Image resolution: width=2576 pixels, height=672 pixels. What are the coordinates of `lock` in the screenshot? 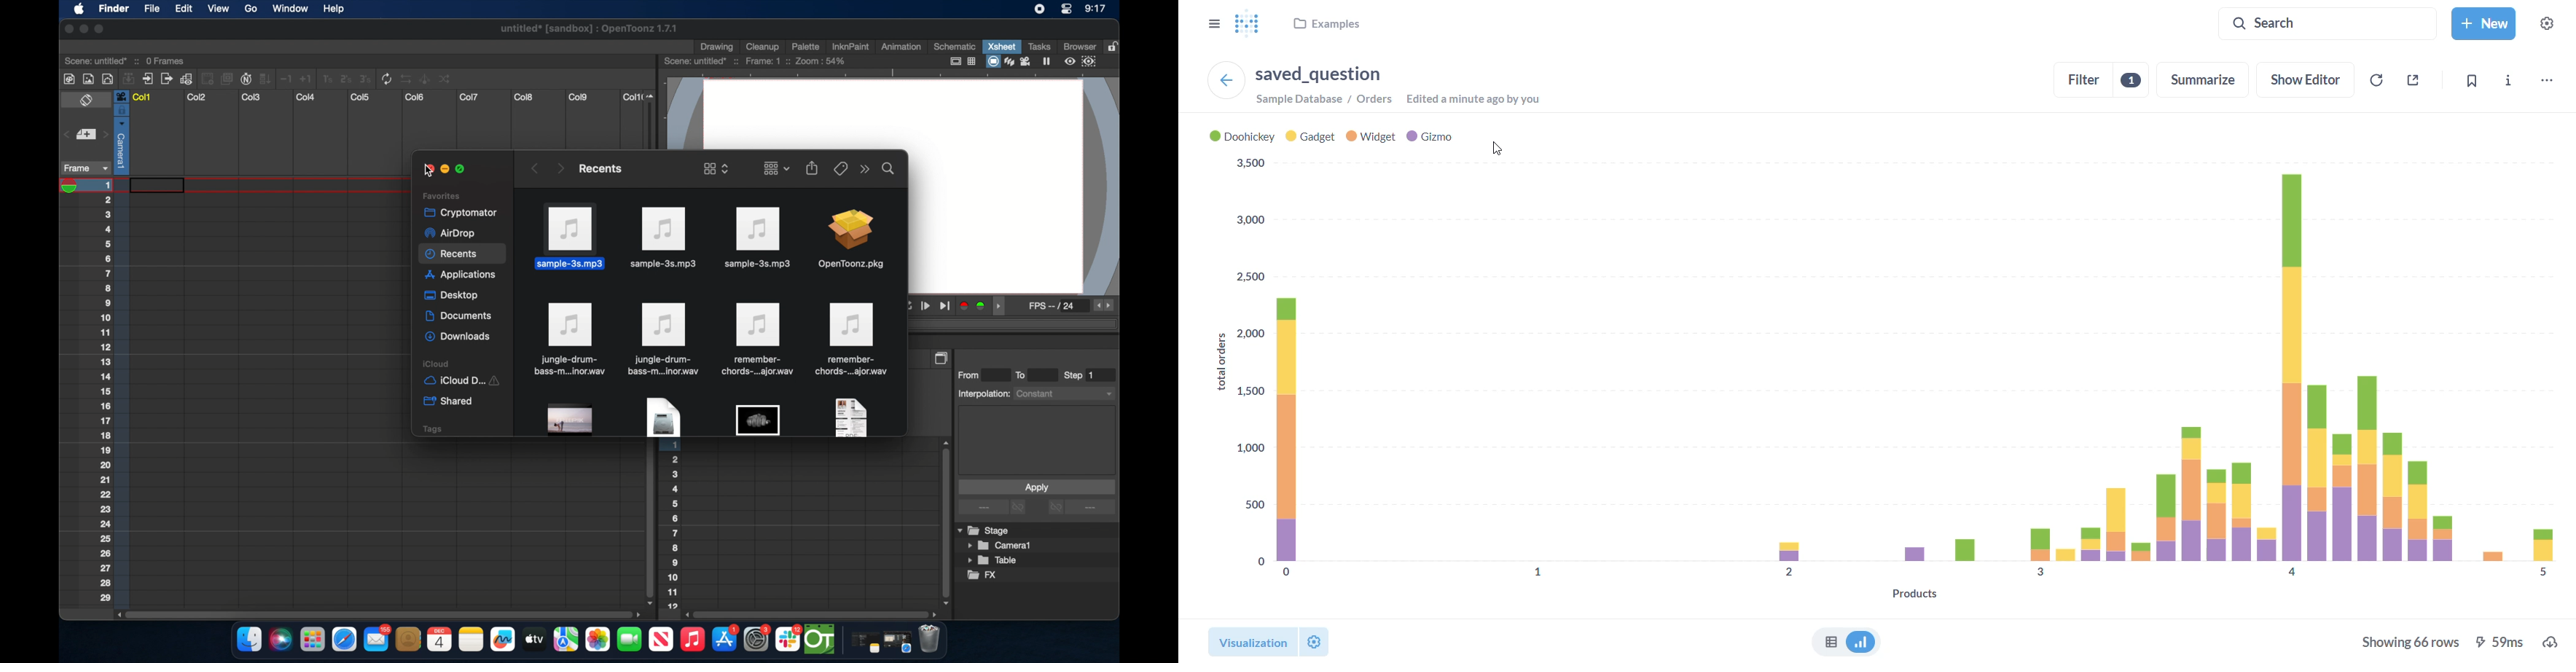 It's located at (1115, 45).